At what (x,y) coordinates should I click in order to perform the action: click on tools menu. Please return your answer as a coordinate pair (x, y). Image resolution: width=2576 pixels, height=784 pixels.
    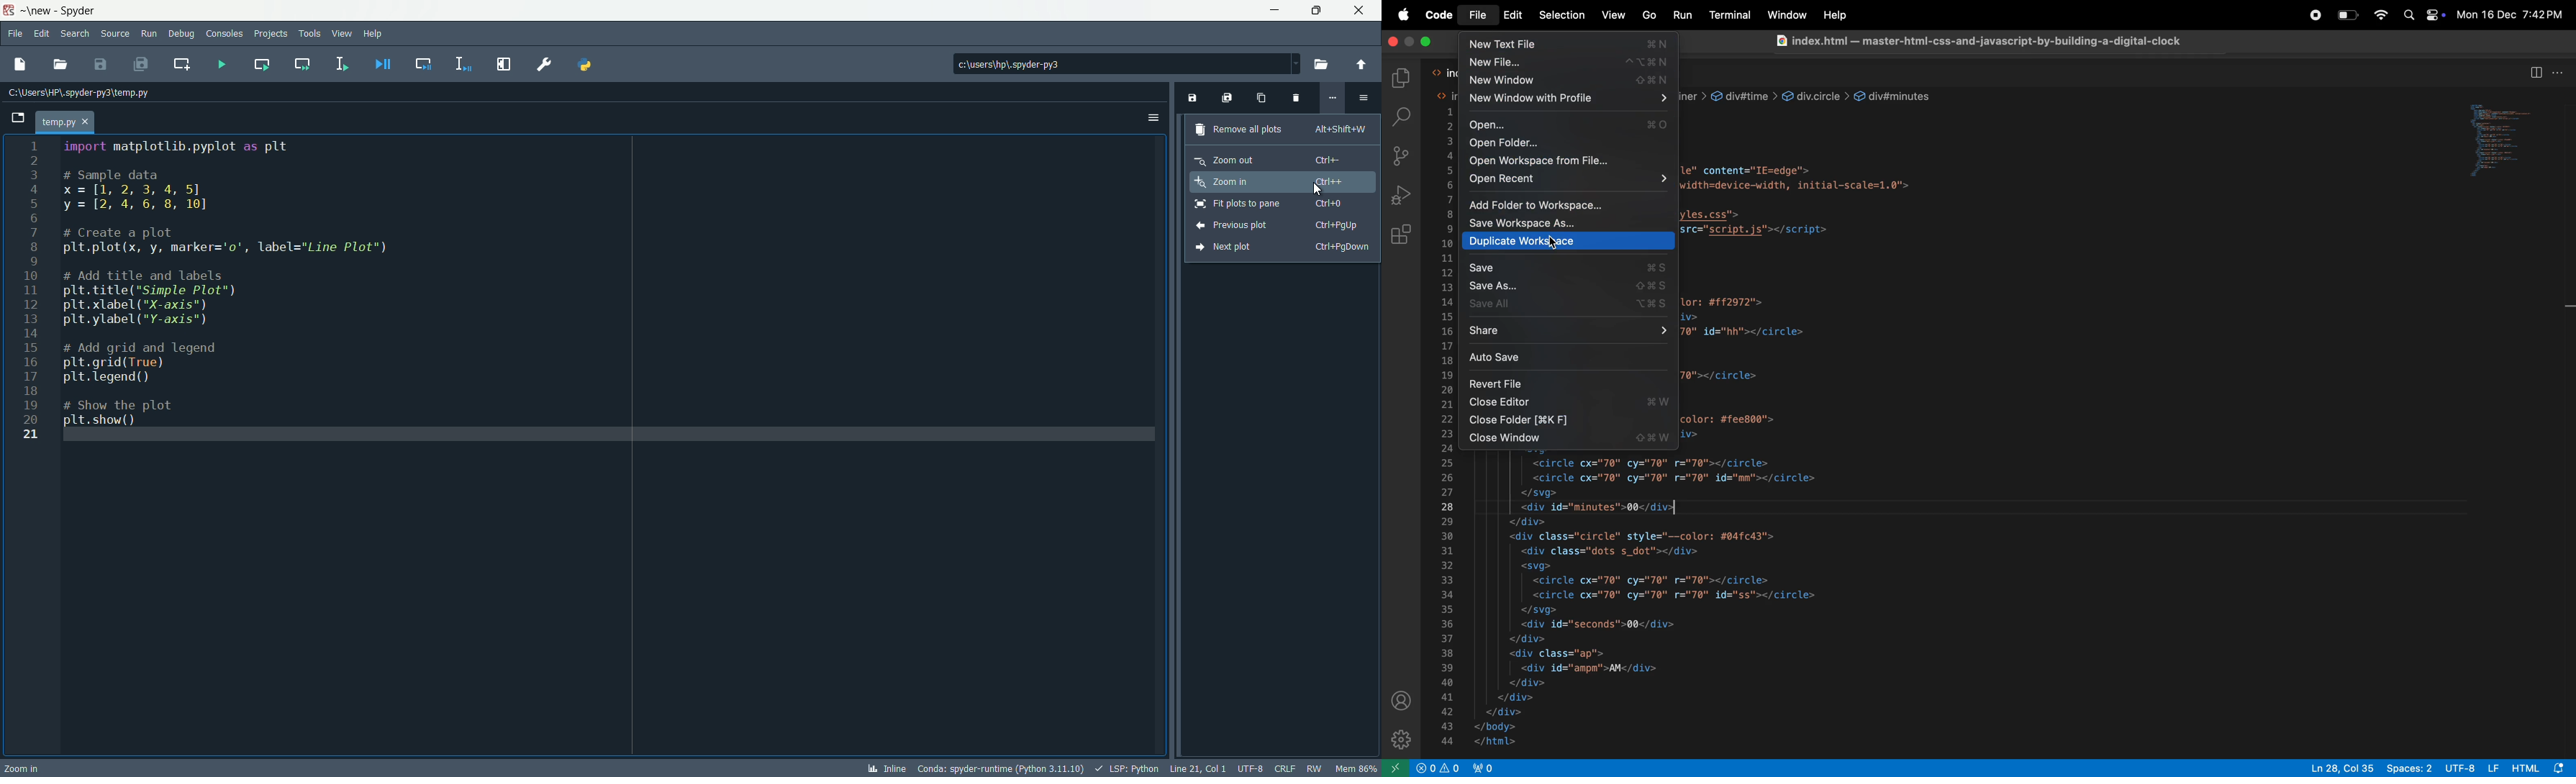
    Looking at the image, I should click on (309, 33).